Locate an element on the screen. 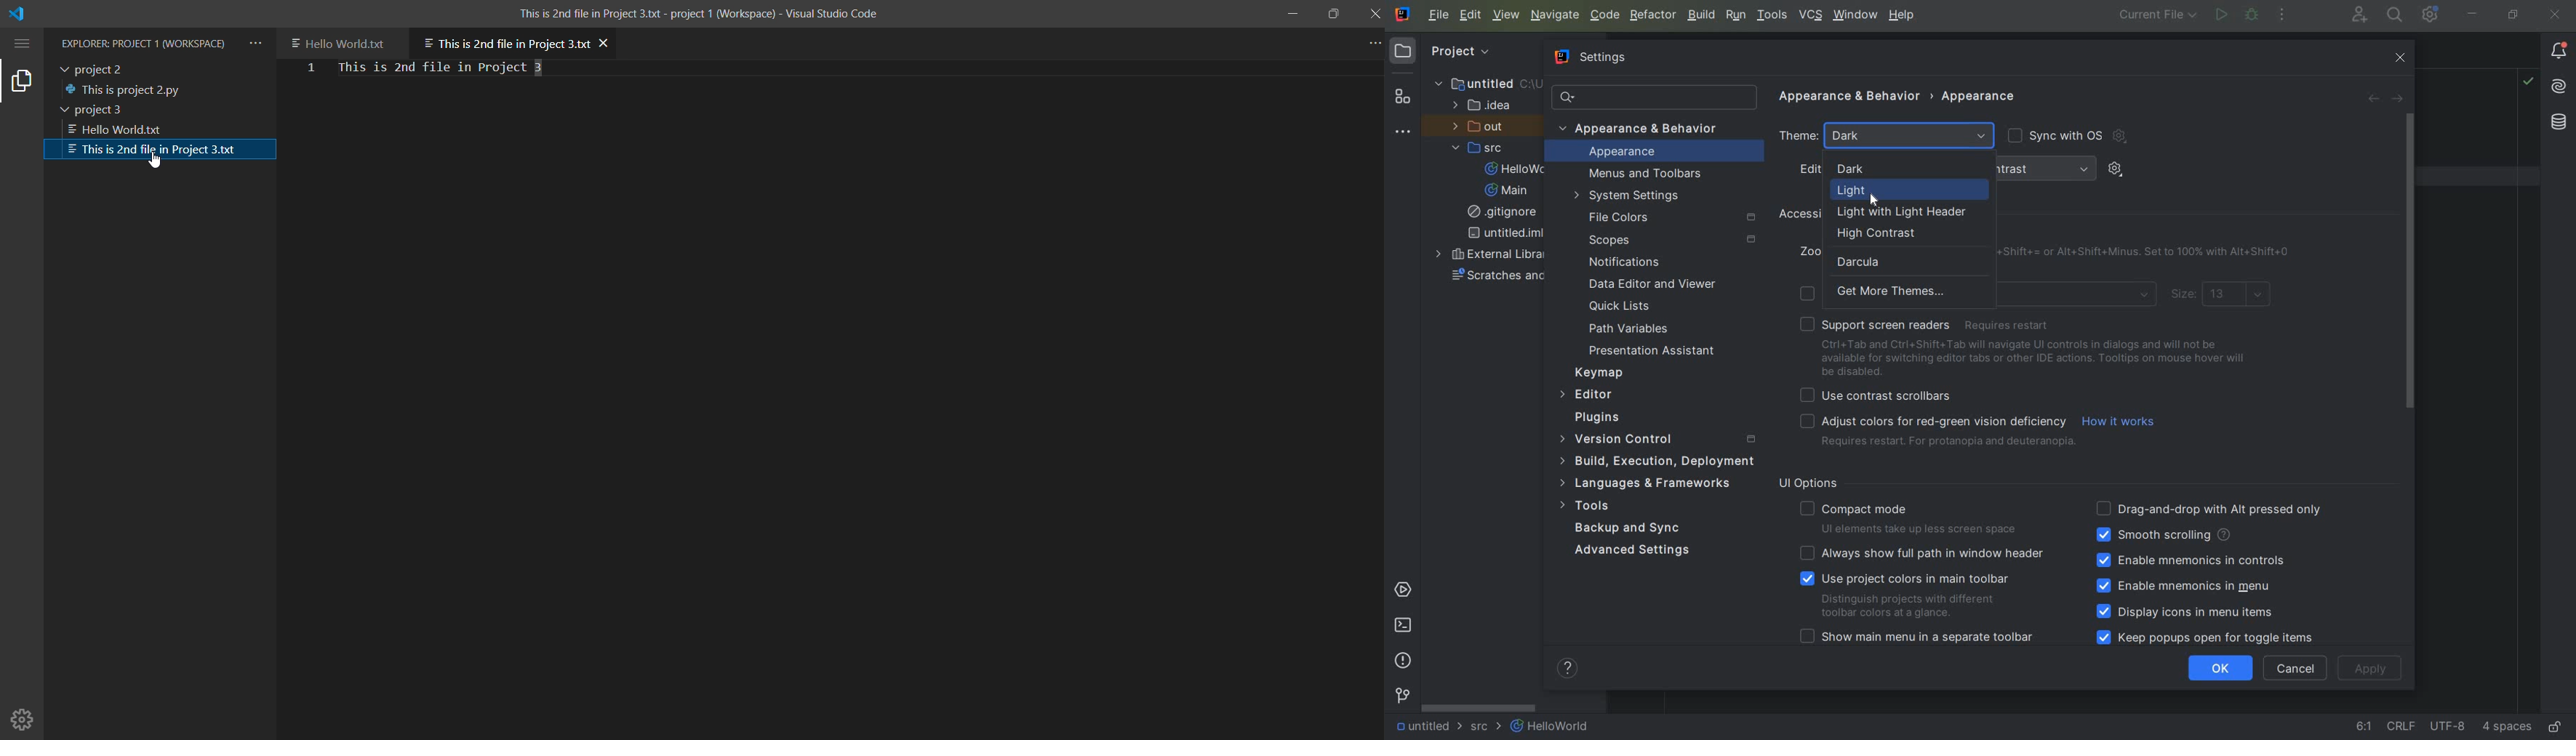 The height and width of the screenshot is (756, 2576). CODE WITH ME is located at coordinates (2361, 14).